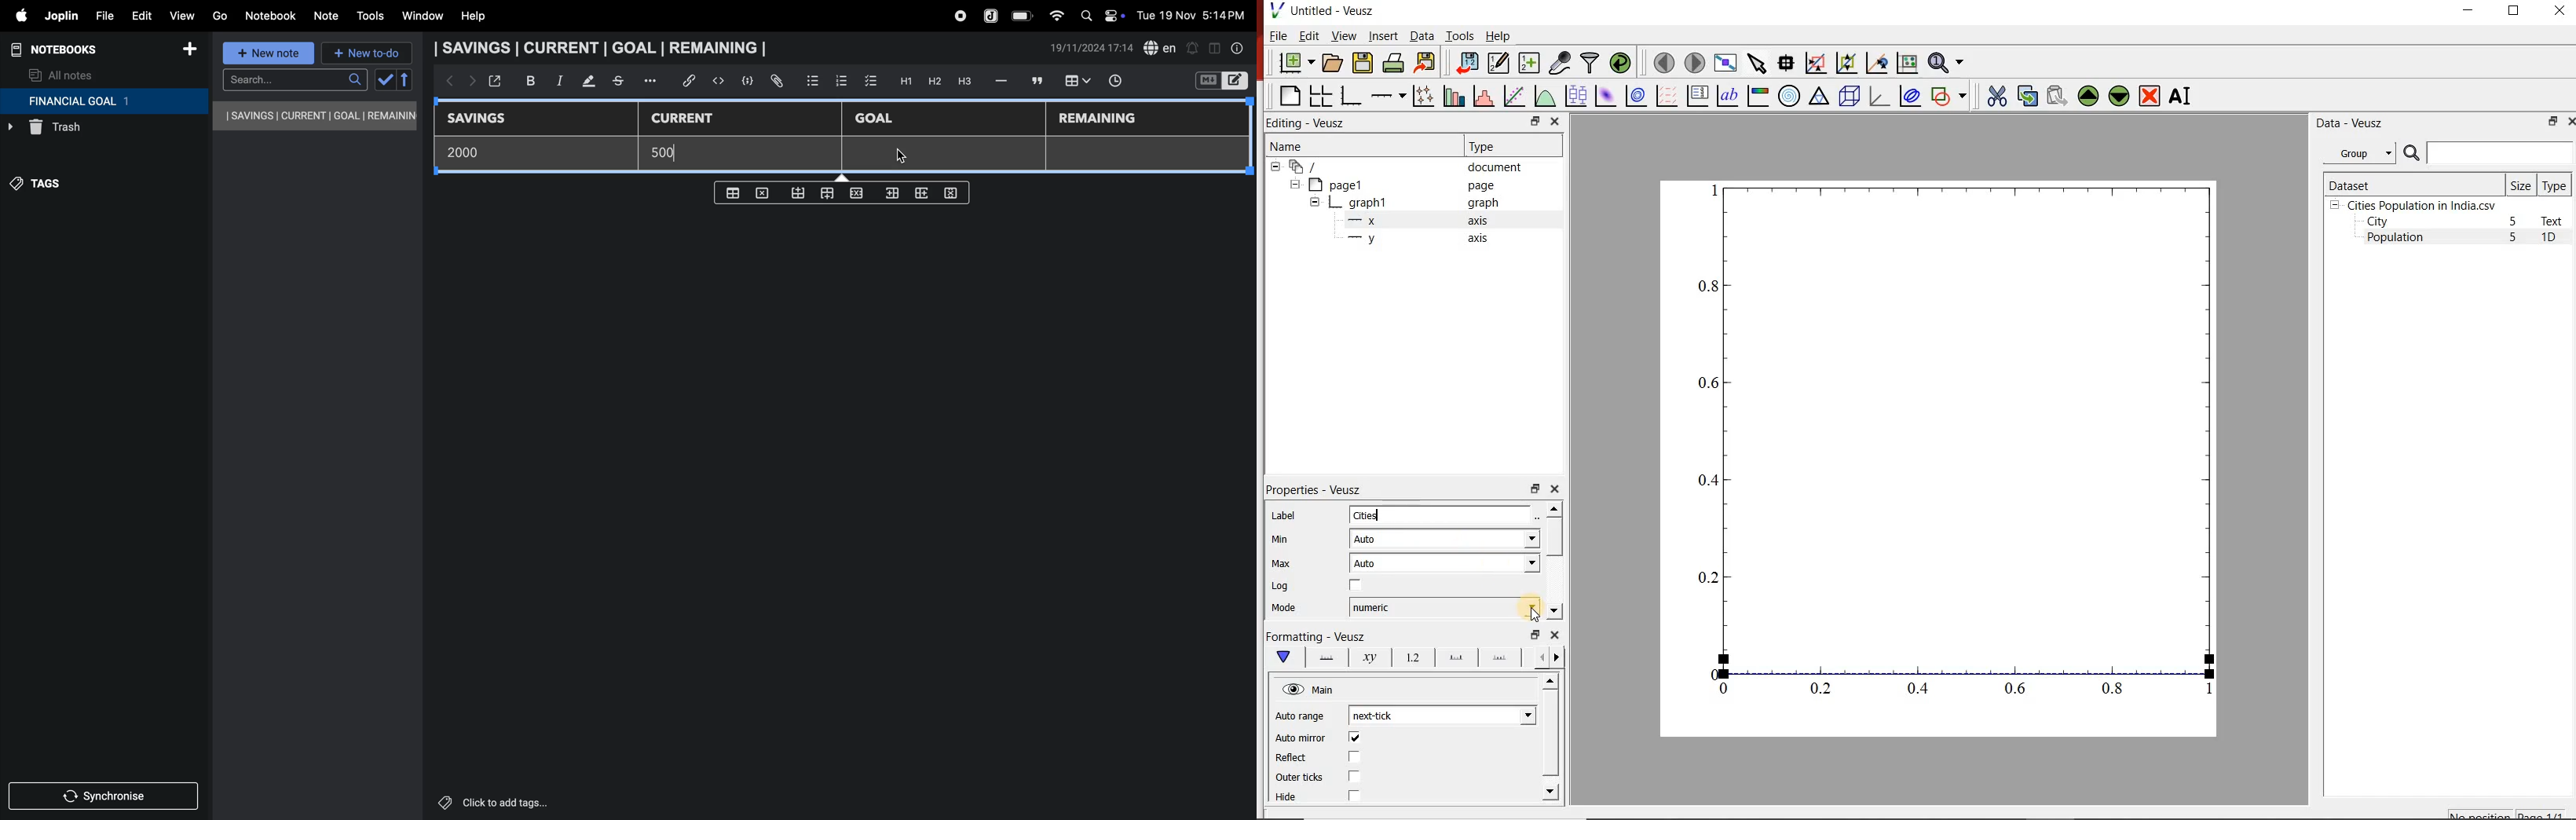  I want to click on tools, so click(369, 16).